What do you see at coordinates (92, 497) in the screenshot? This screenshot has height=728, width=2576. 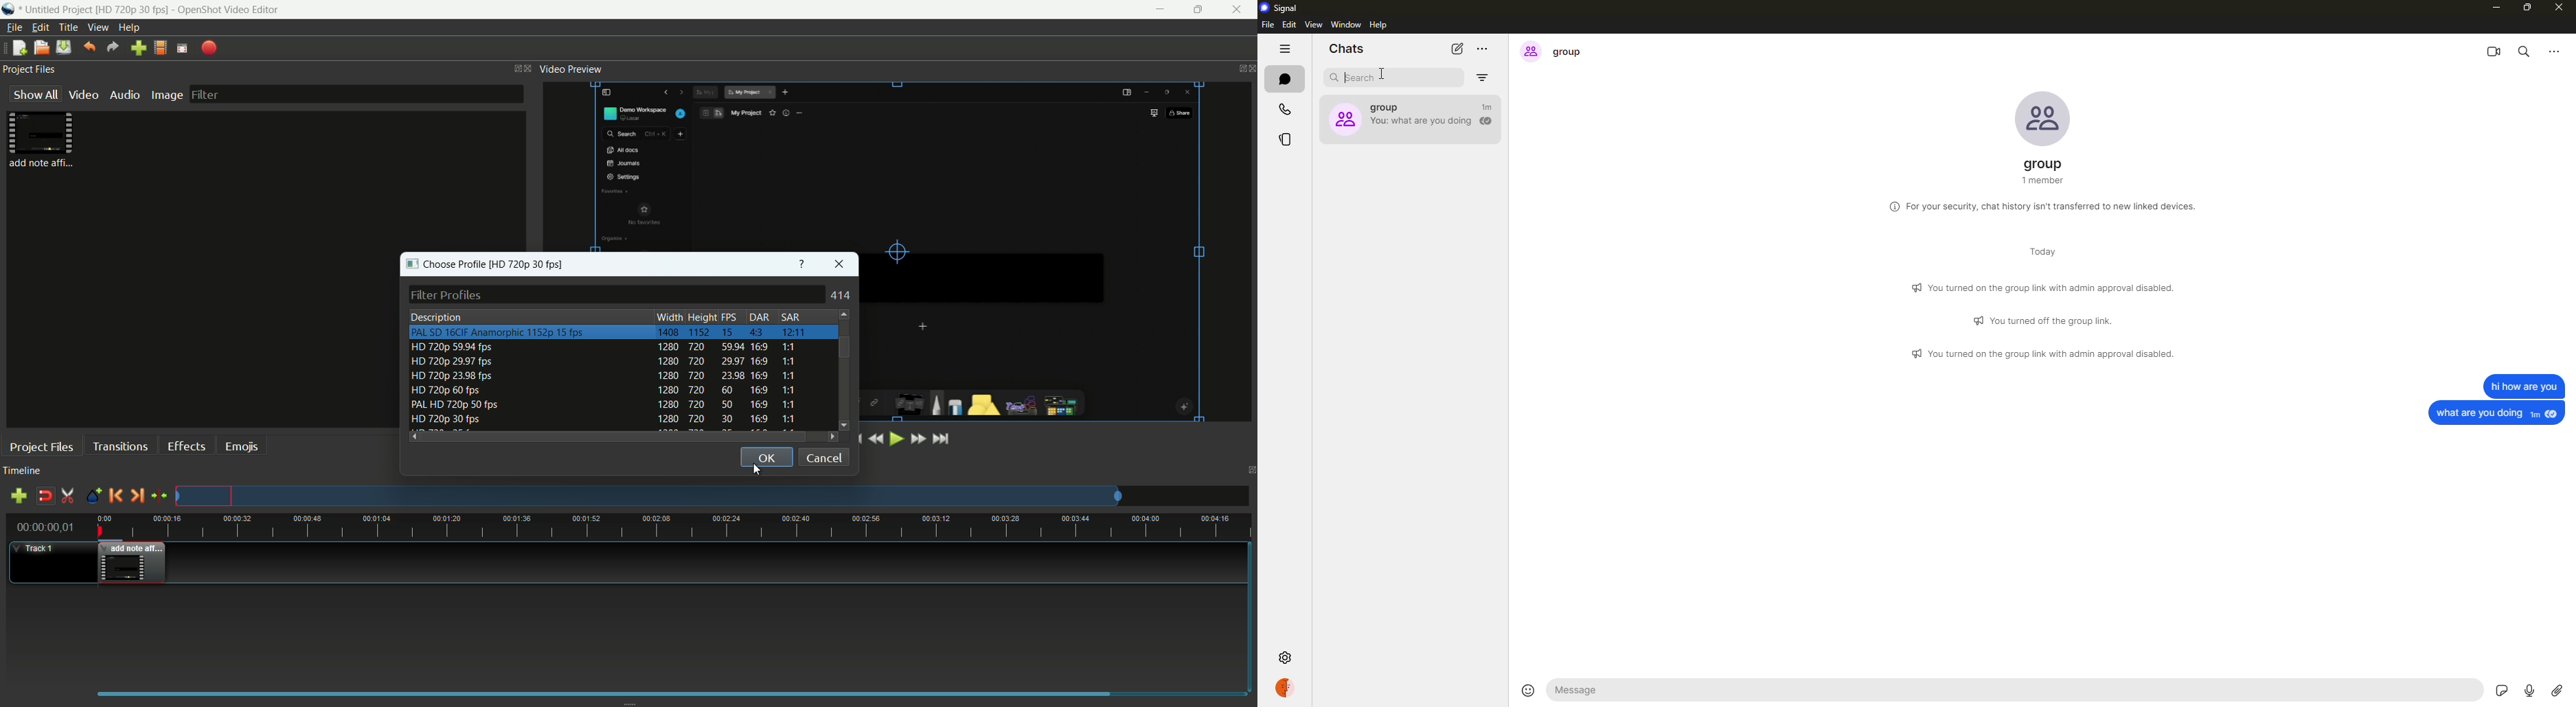 I see `create marker` at bounding box center [92, 497].